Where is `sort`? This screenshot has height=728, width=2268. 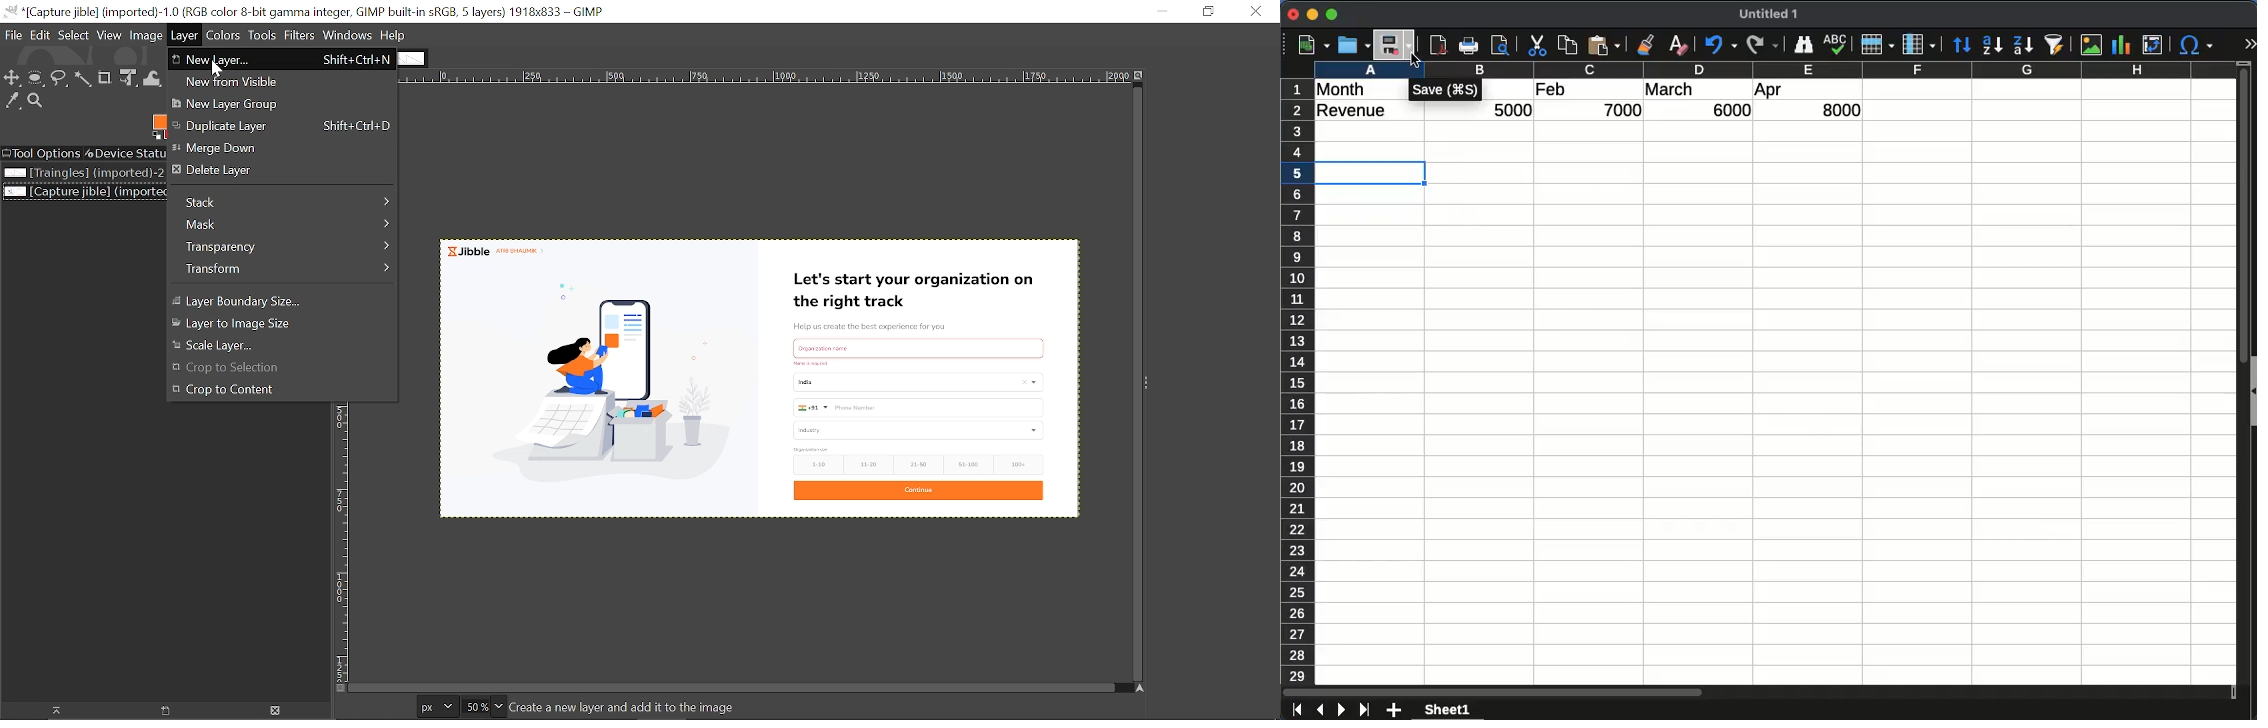 sort is located at coordinates (1962, 45).